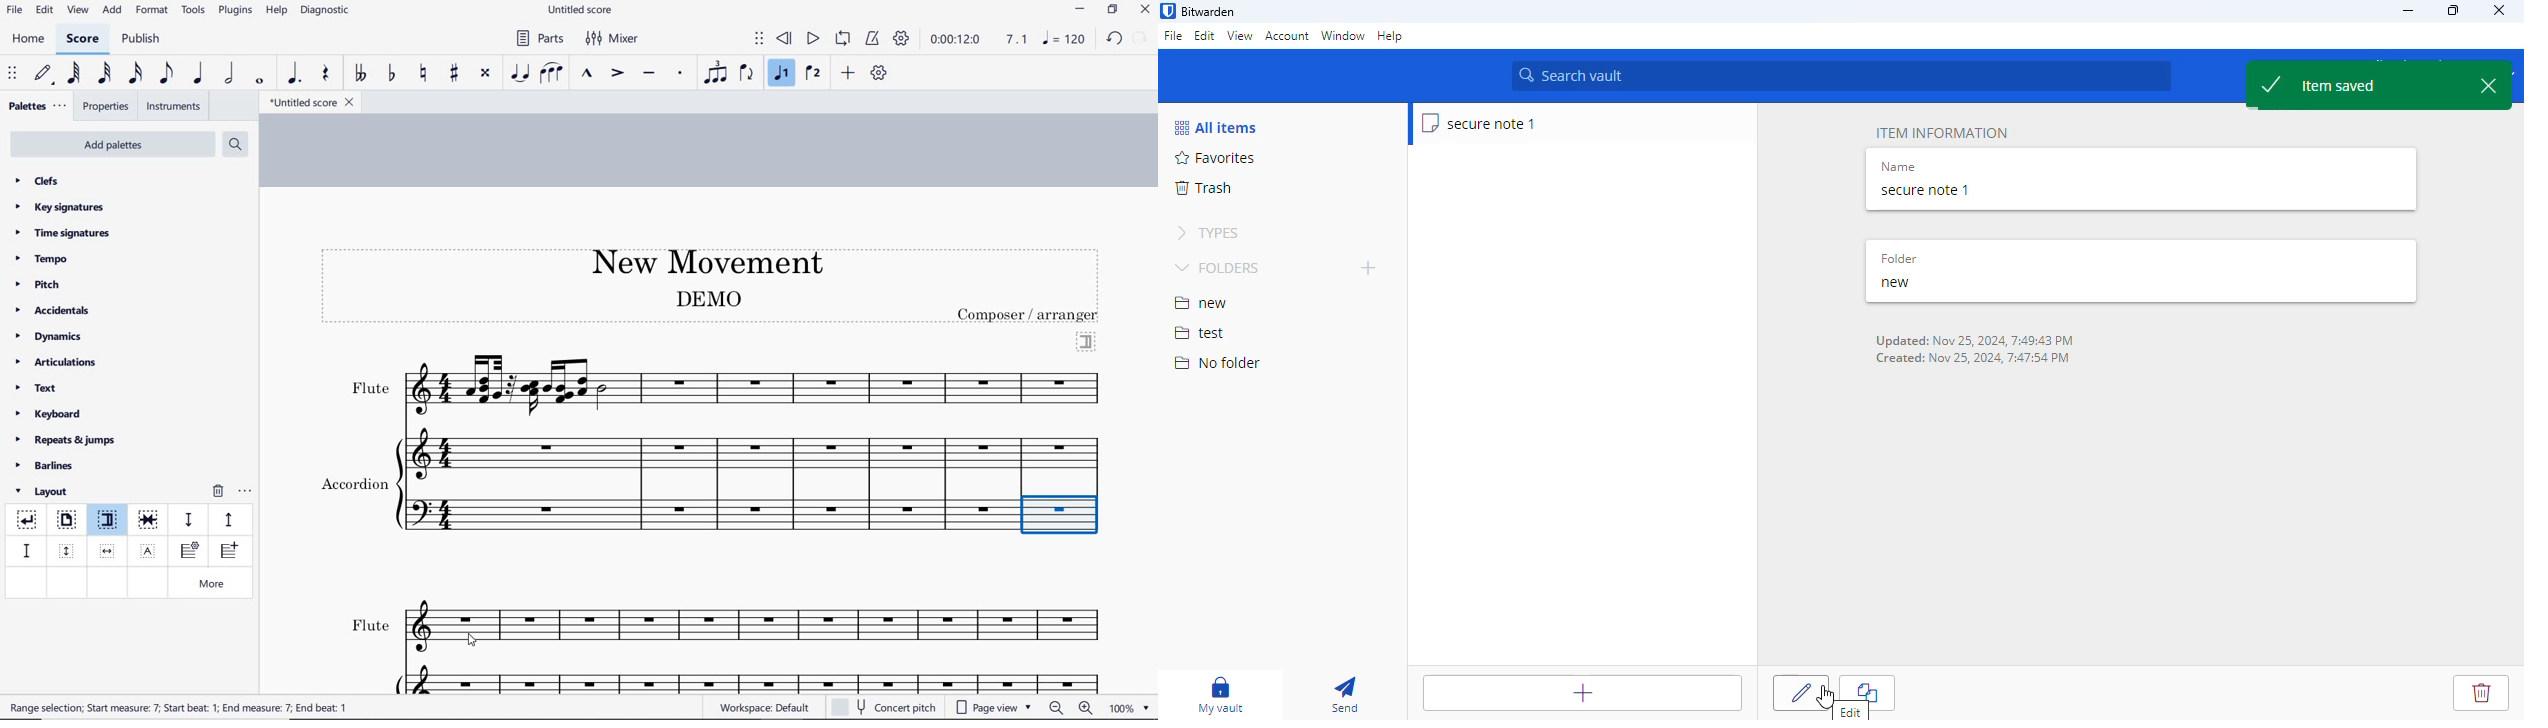 The width and height of the screenshot is (2548, 728). Describe the element at coordinates (1202, 188) in the screenshot. I see `trash` at that location.